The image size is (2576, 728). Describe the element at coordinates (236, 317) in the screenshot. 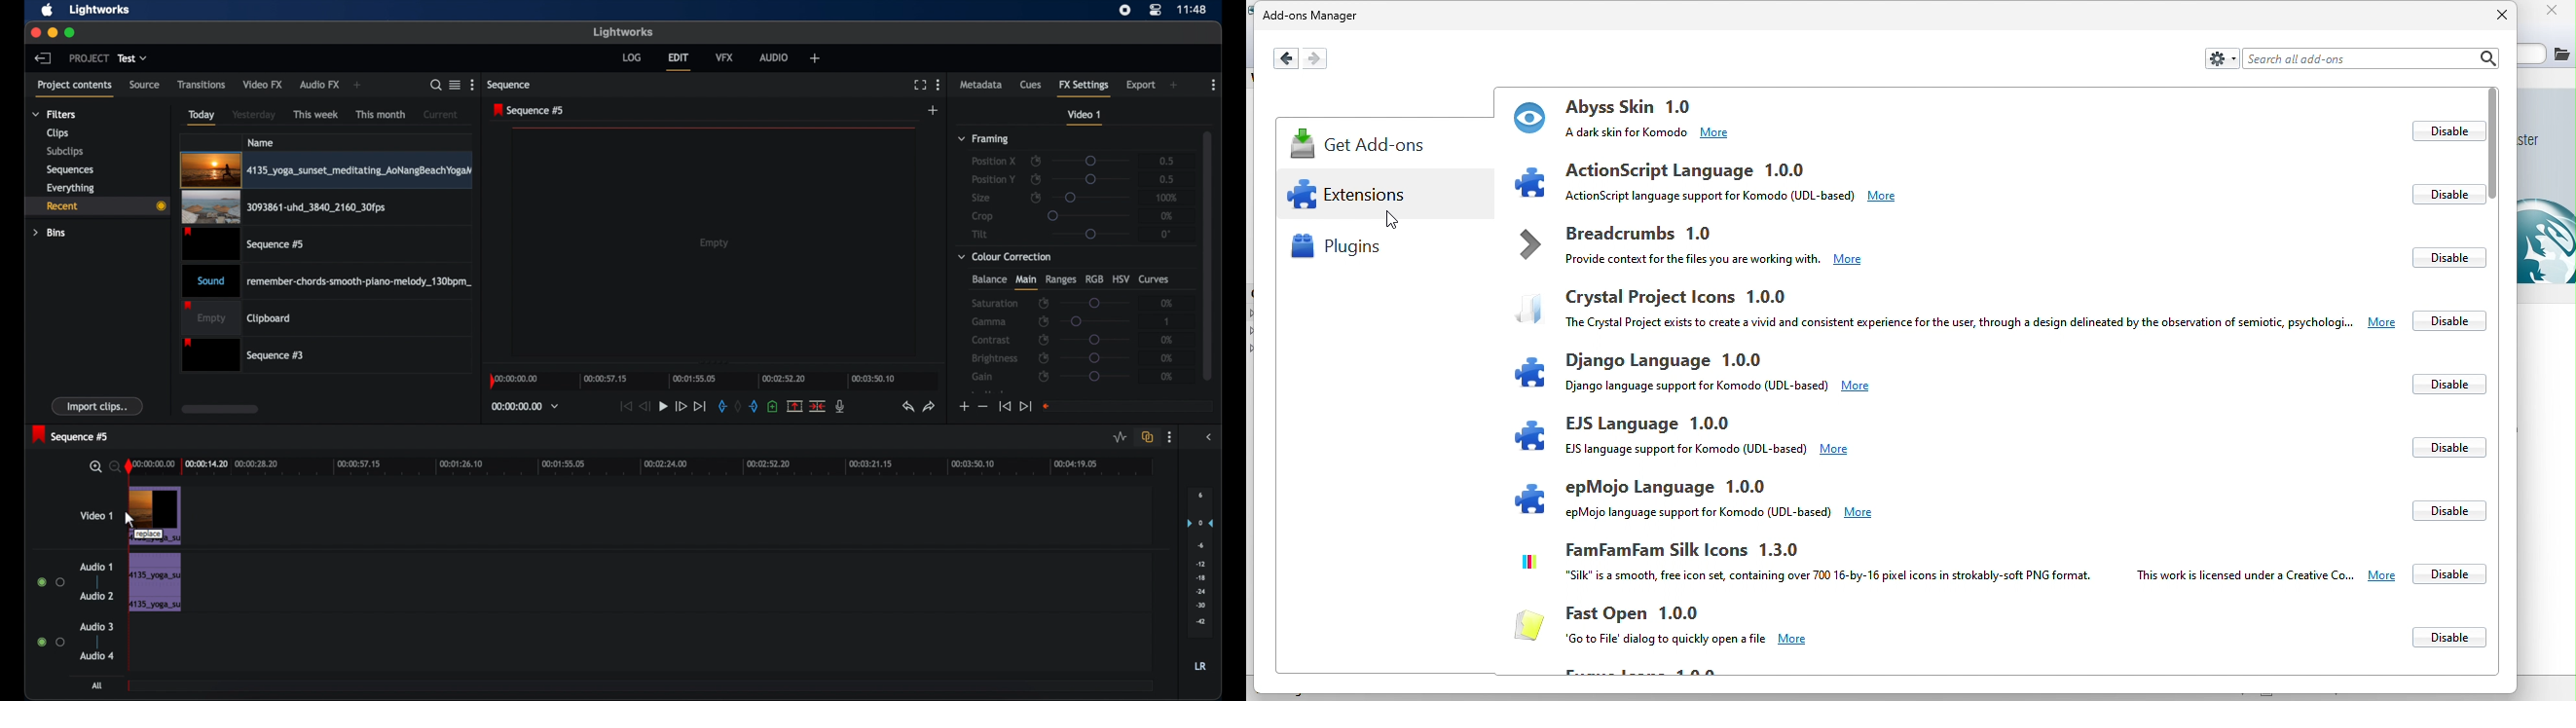

I see `empty` at that location.